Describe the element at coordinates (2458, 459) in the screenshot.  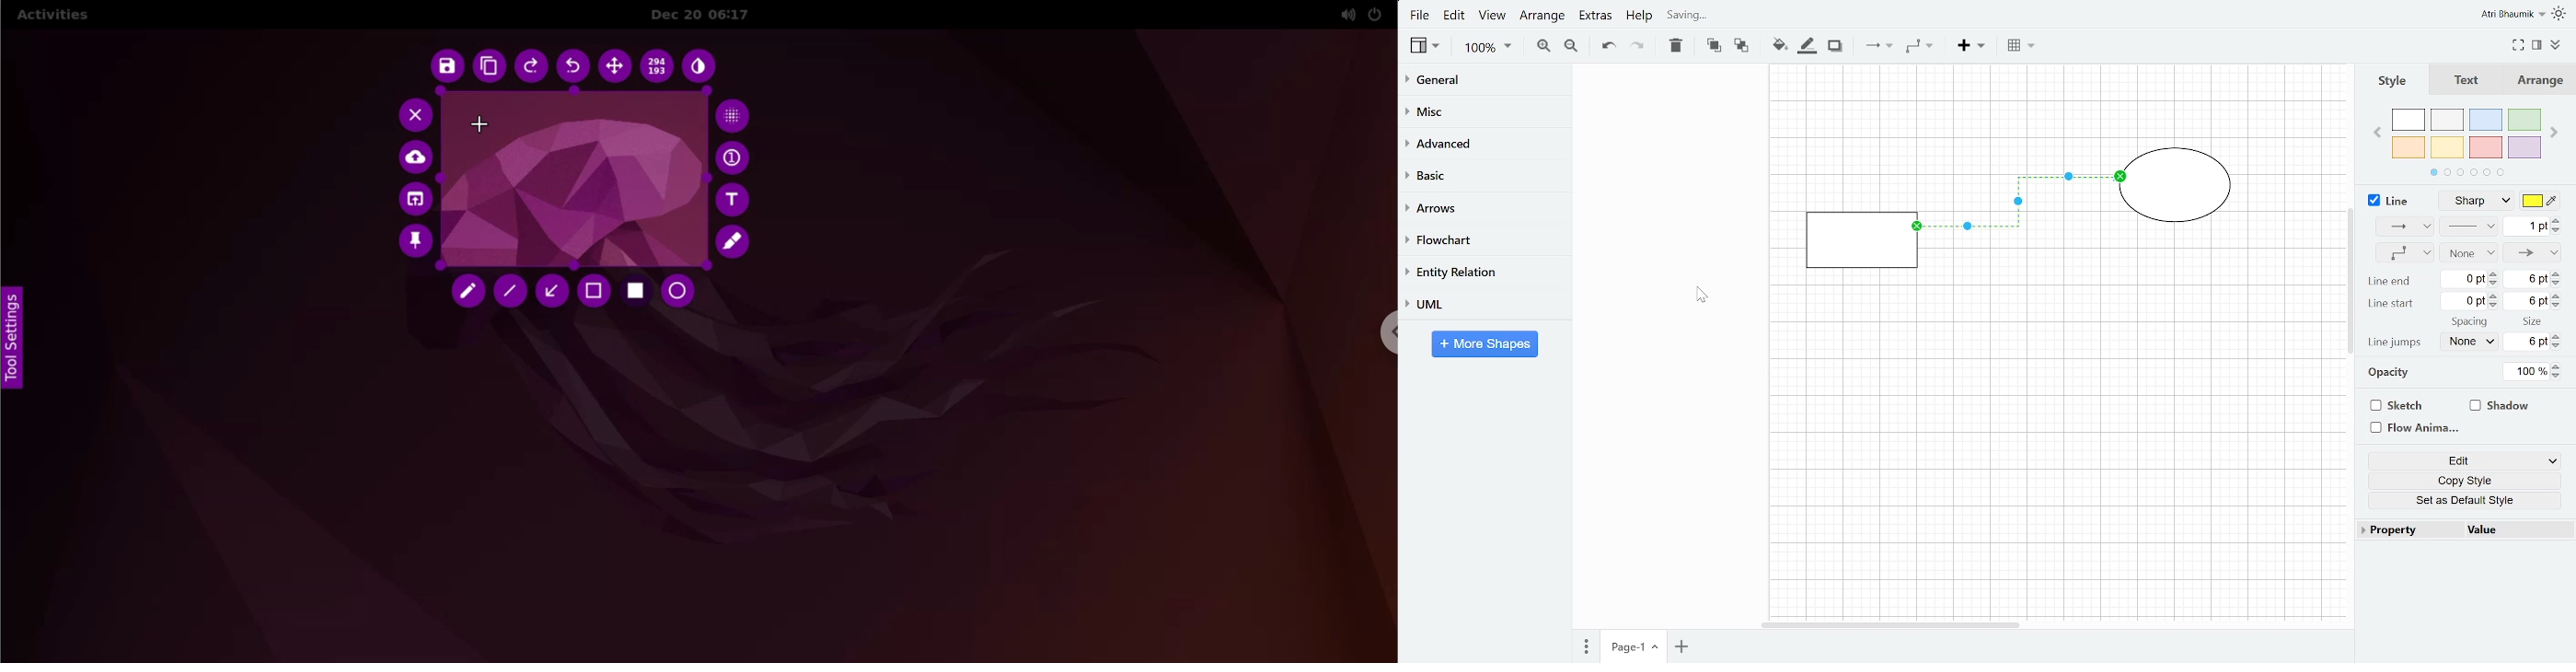
I see `Edit` at that location.